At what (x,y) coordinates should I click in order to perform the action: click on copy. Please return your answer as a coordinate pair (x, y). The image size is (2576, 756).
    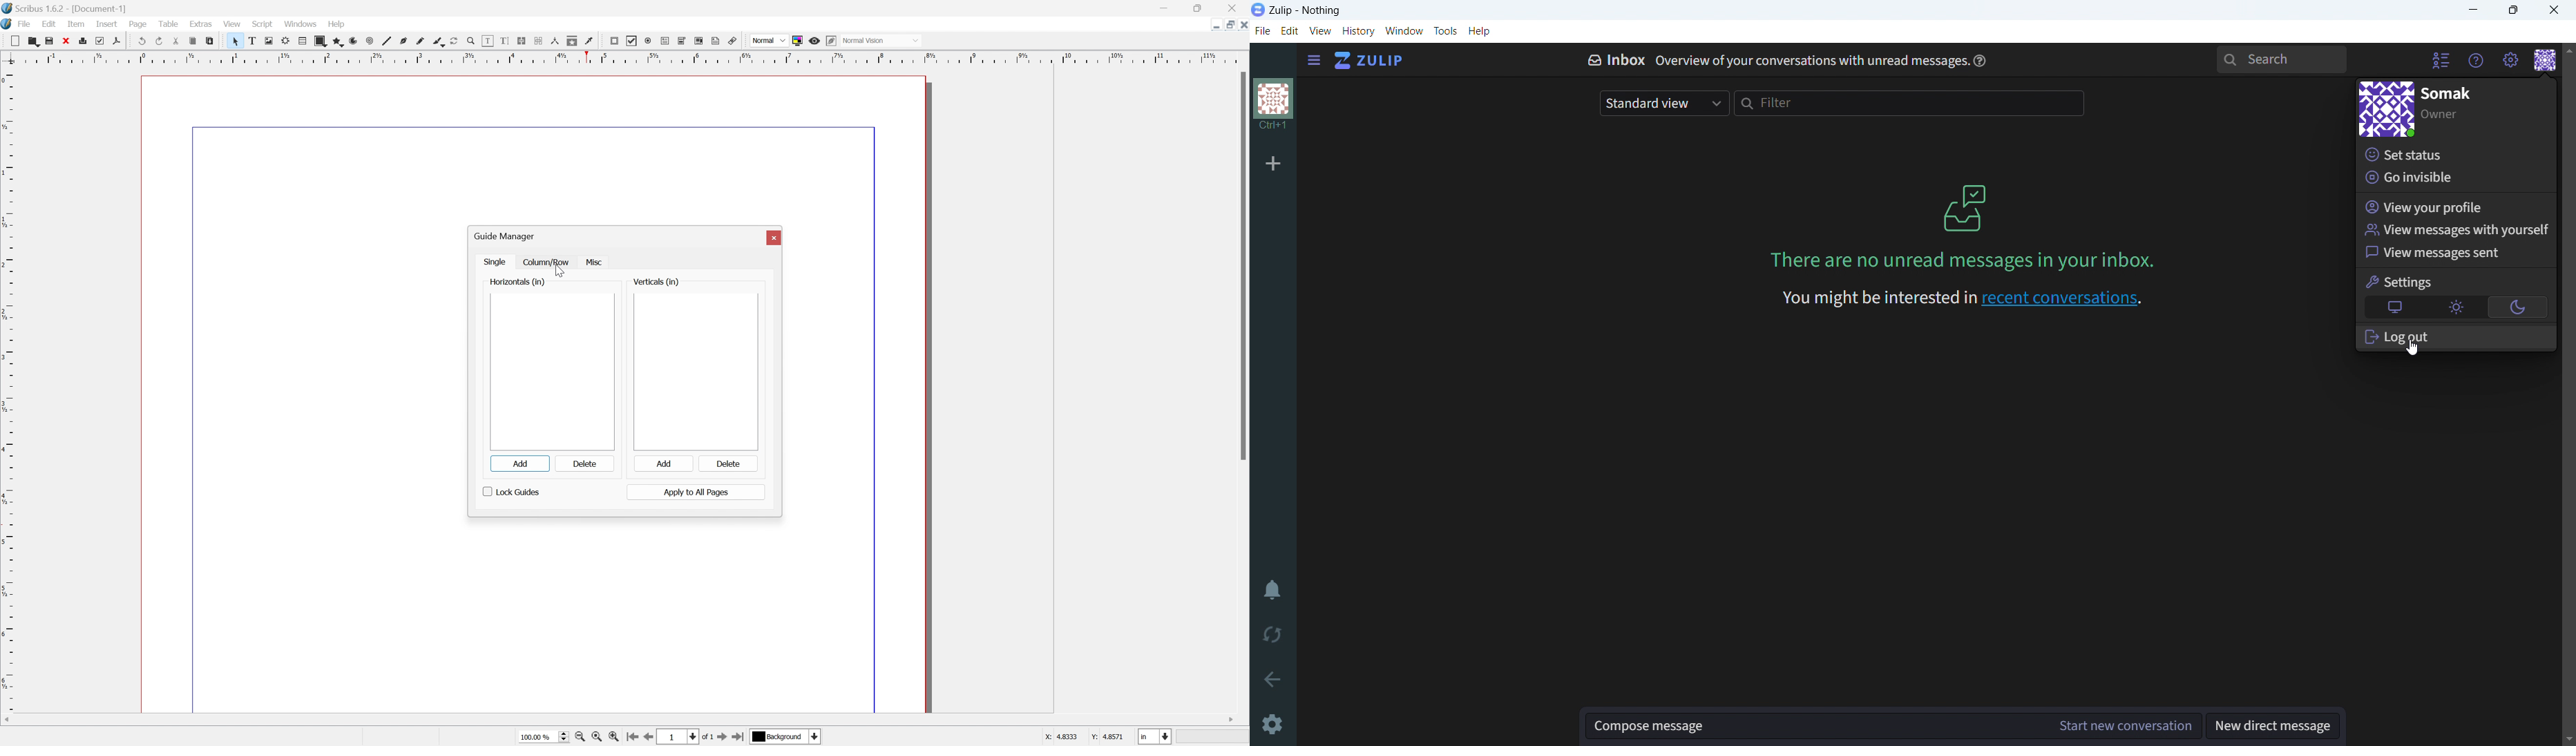
    Looking at the image, I should click on (193, 39).